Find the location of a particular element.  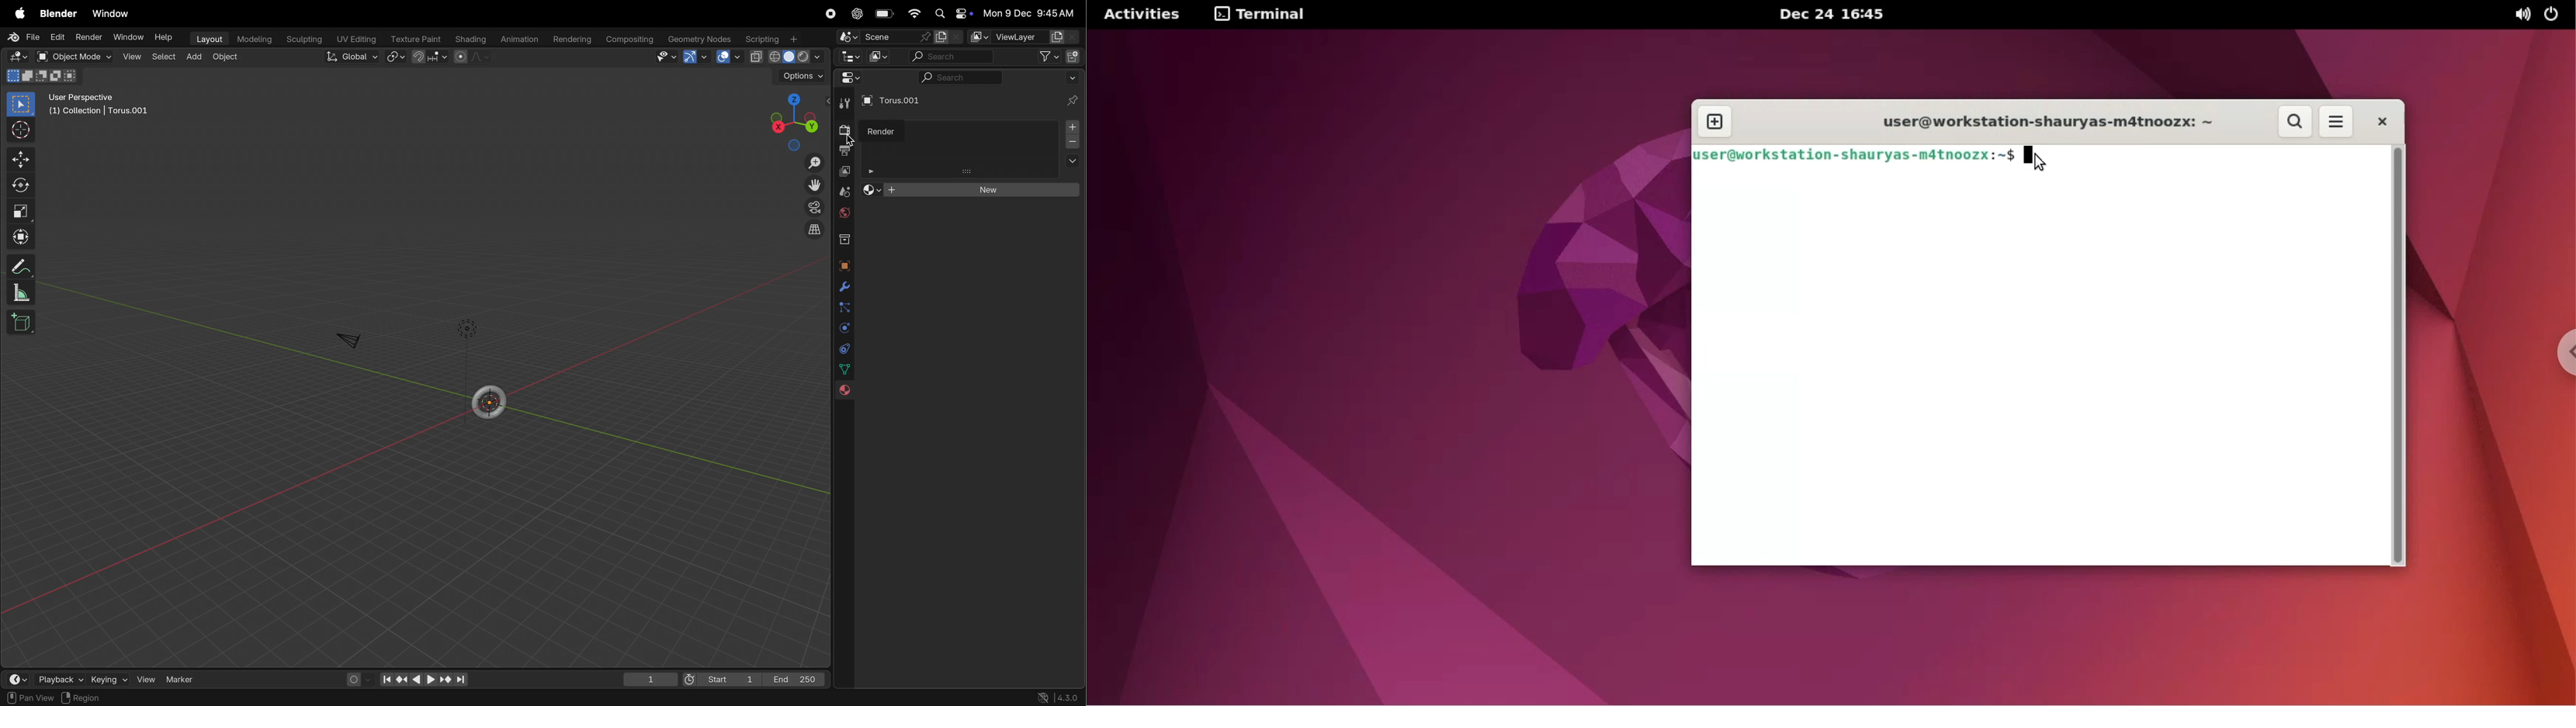

rendering is located at coordinates (574, 38).